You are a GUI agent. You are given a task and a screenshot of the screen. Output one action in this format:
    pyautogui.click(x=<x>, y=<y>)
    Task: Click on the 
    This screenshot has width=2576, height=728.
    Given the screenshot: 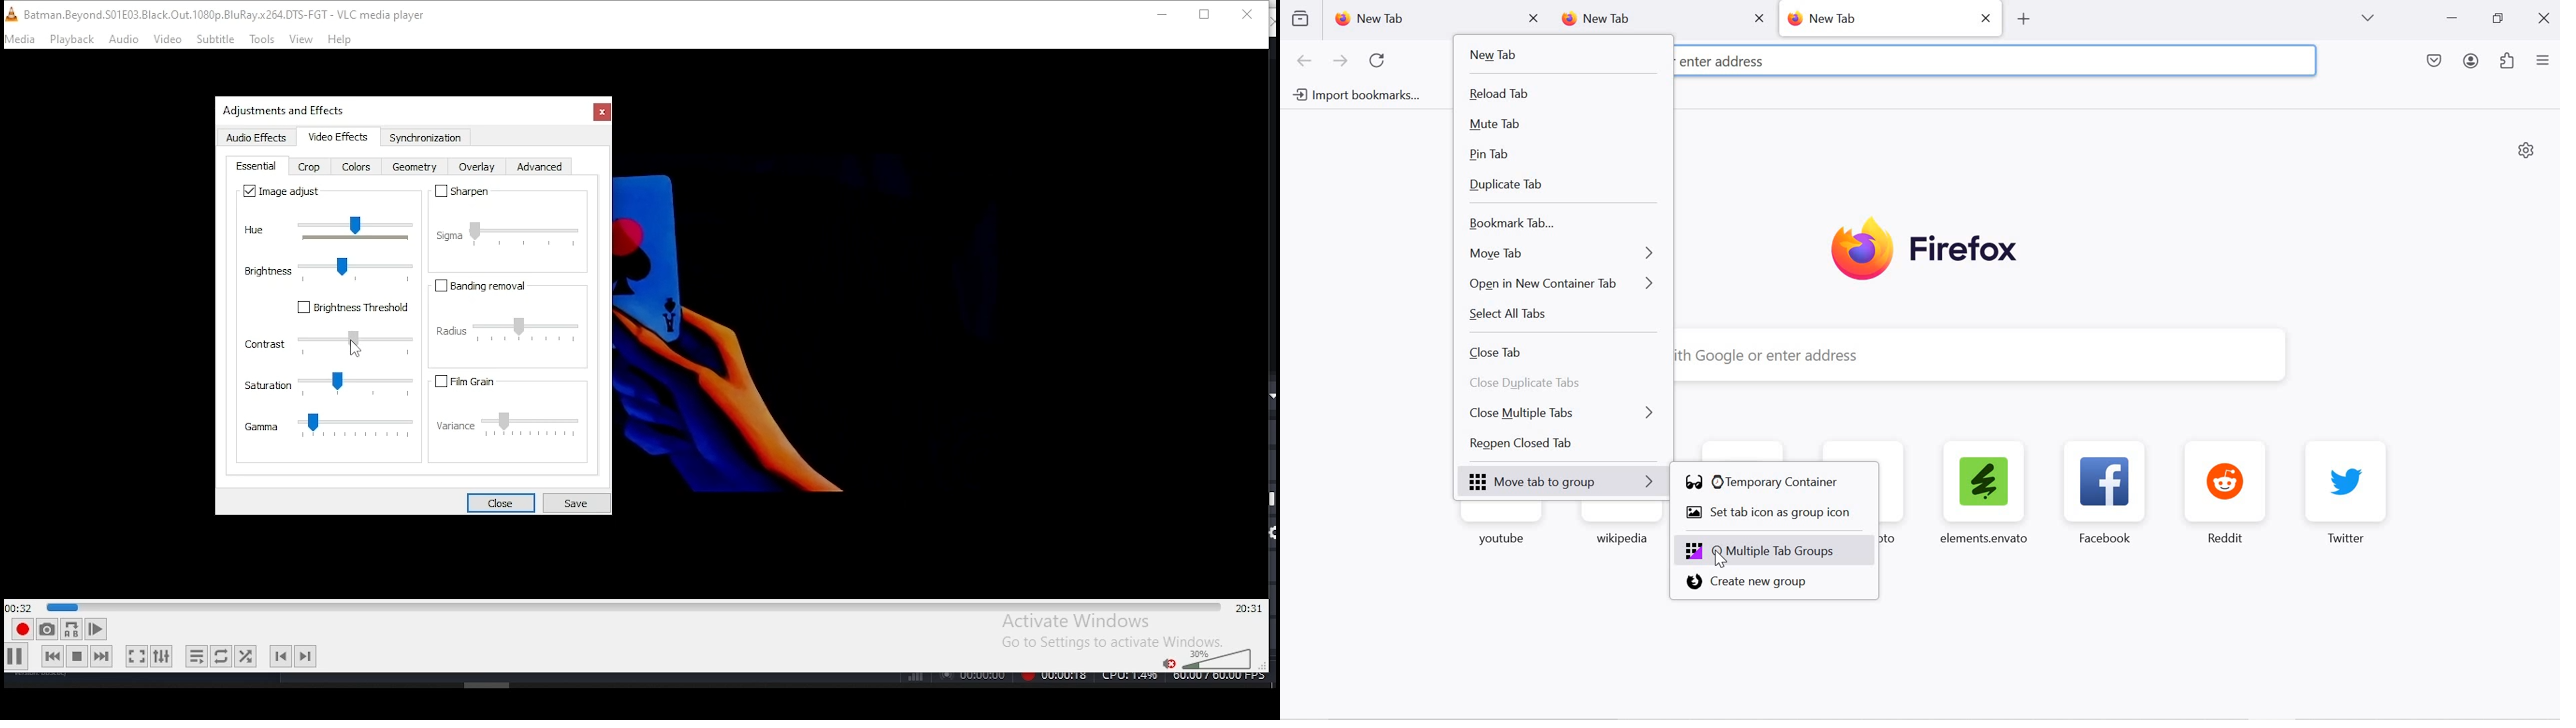 What is the action you would take?
    pyautogui.click(x=1084, y=679)
    